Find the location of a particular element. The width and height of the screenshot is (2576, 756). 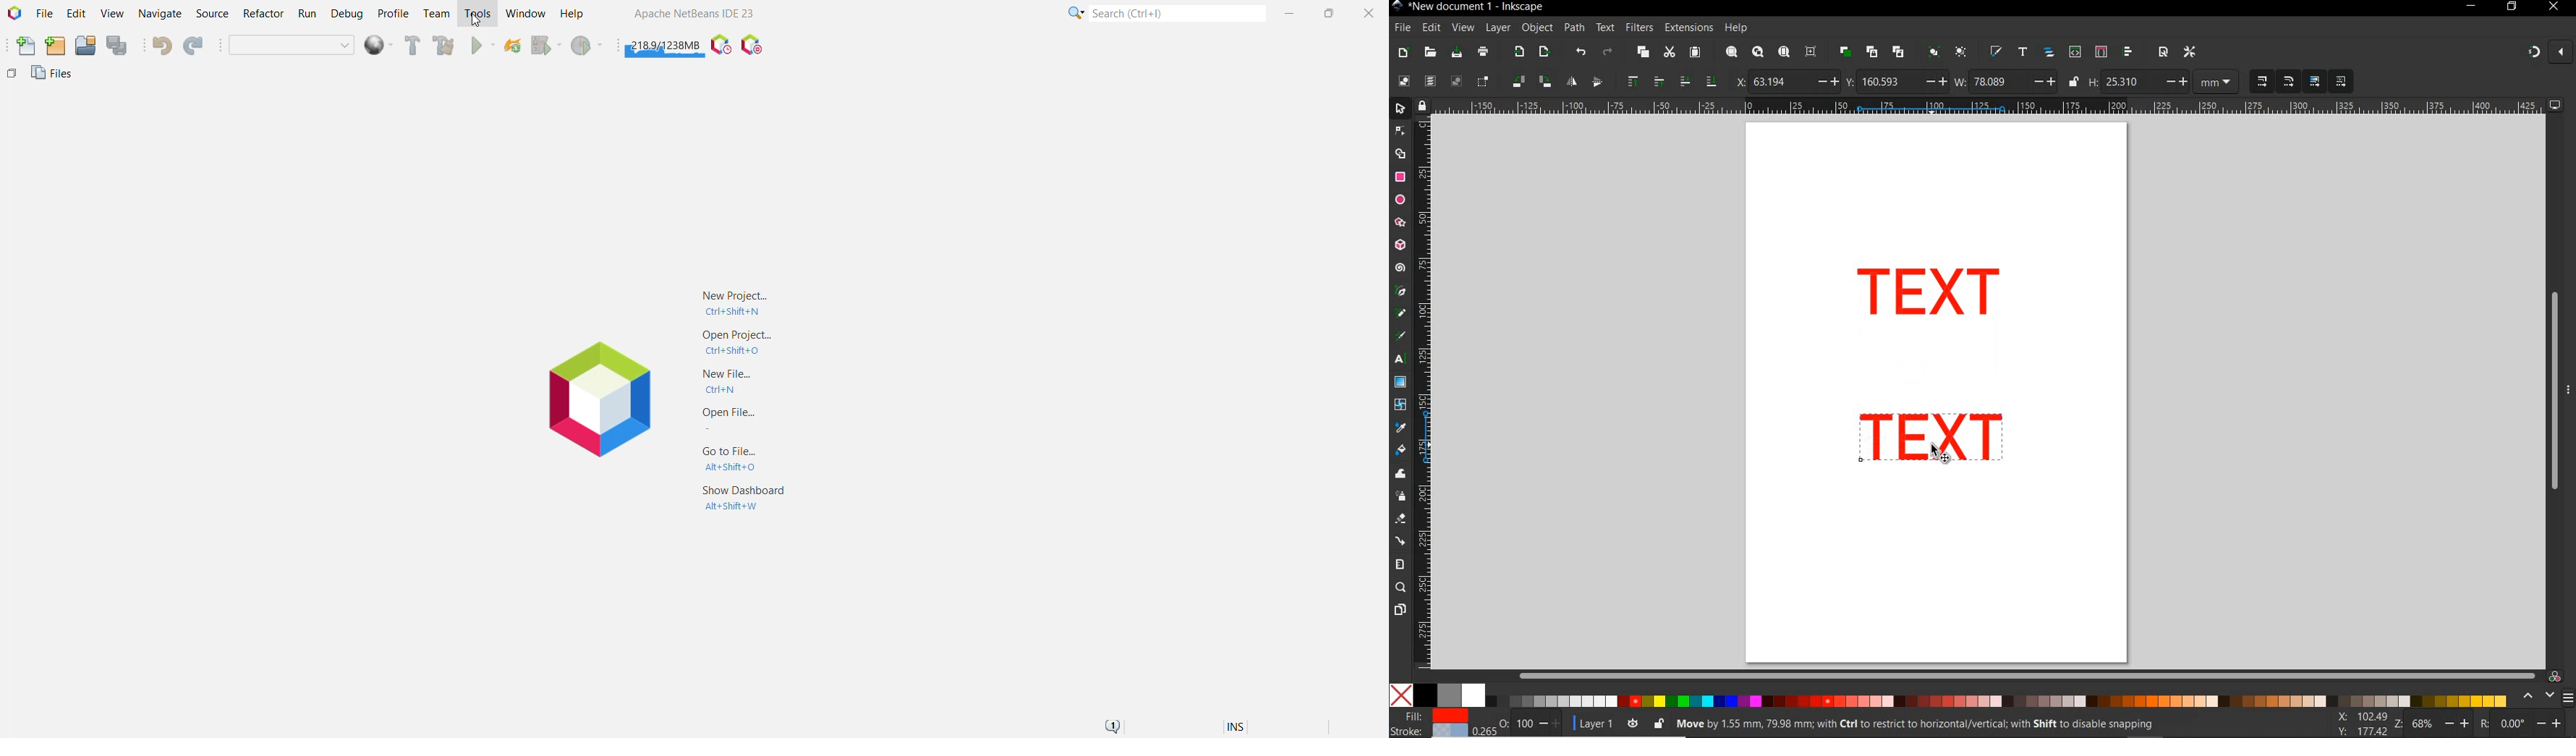

opacity is located at coordinates (1519, 722).